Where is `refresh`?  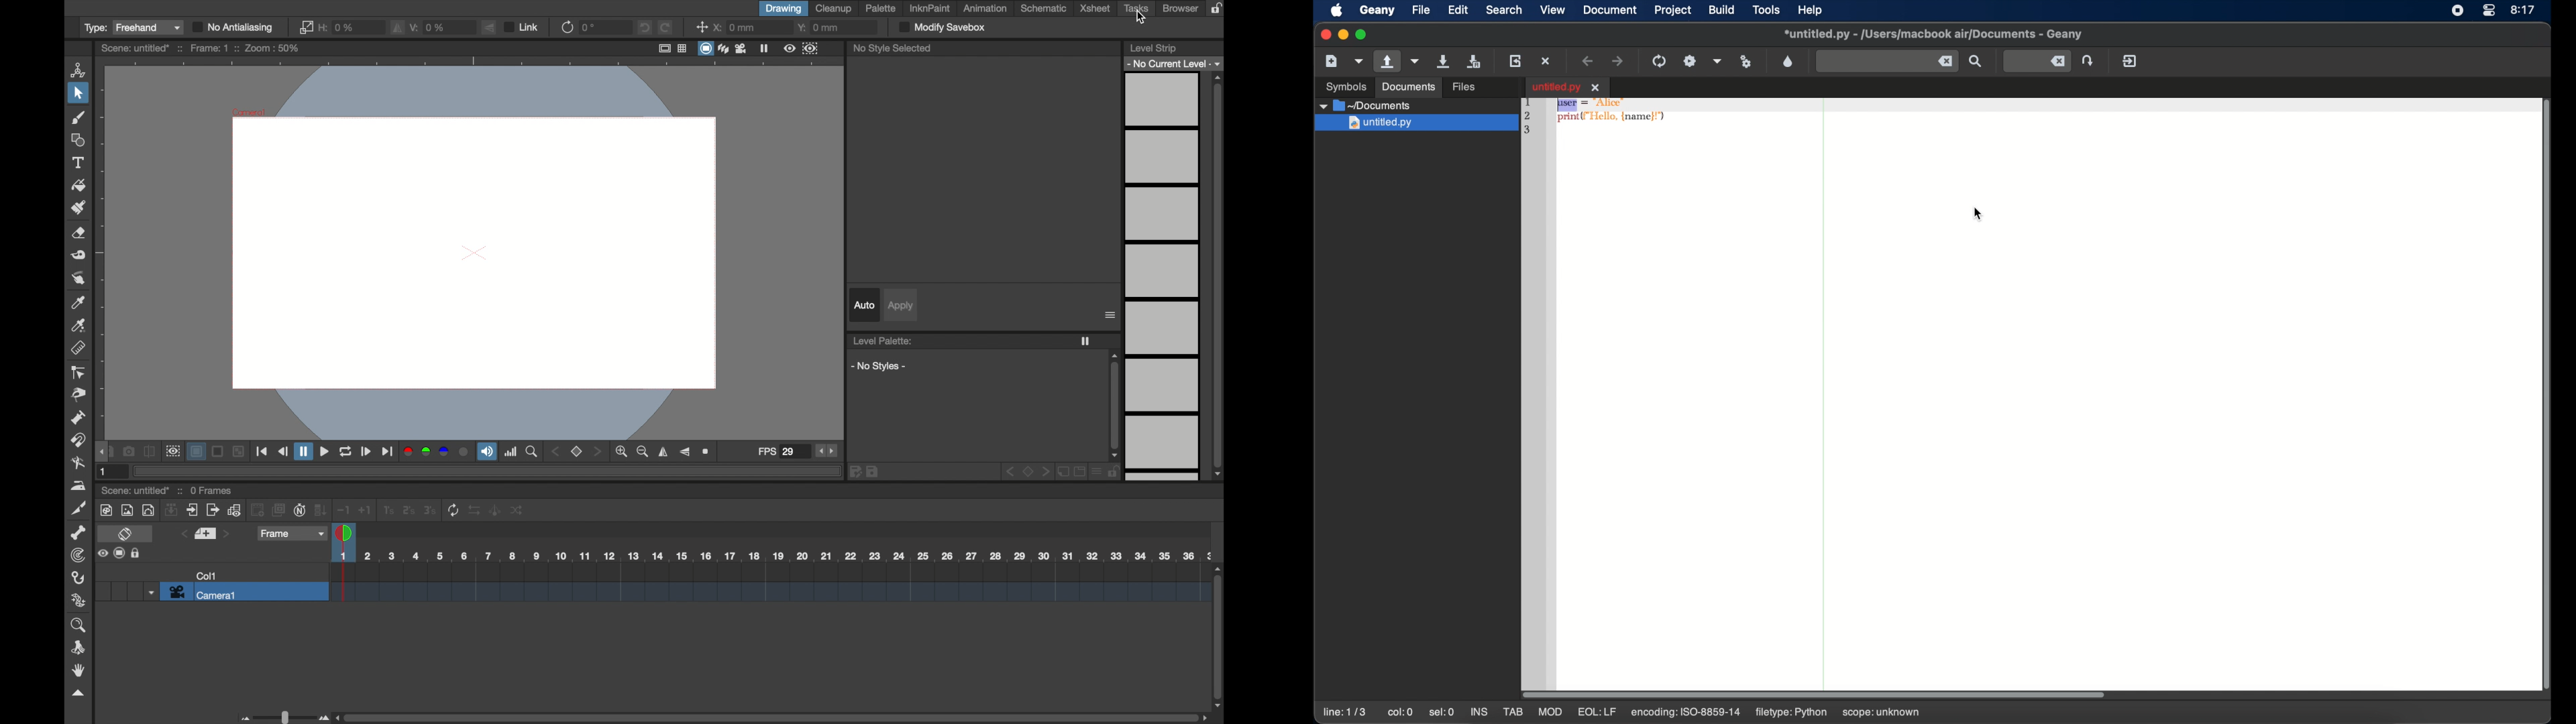
refresh is located at coordinates (568, 27).